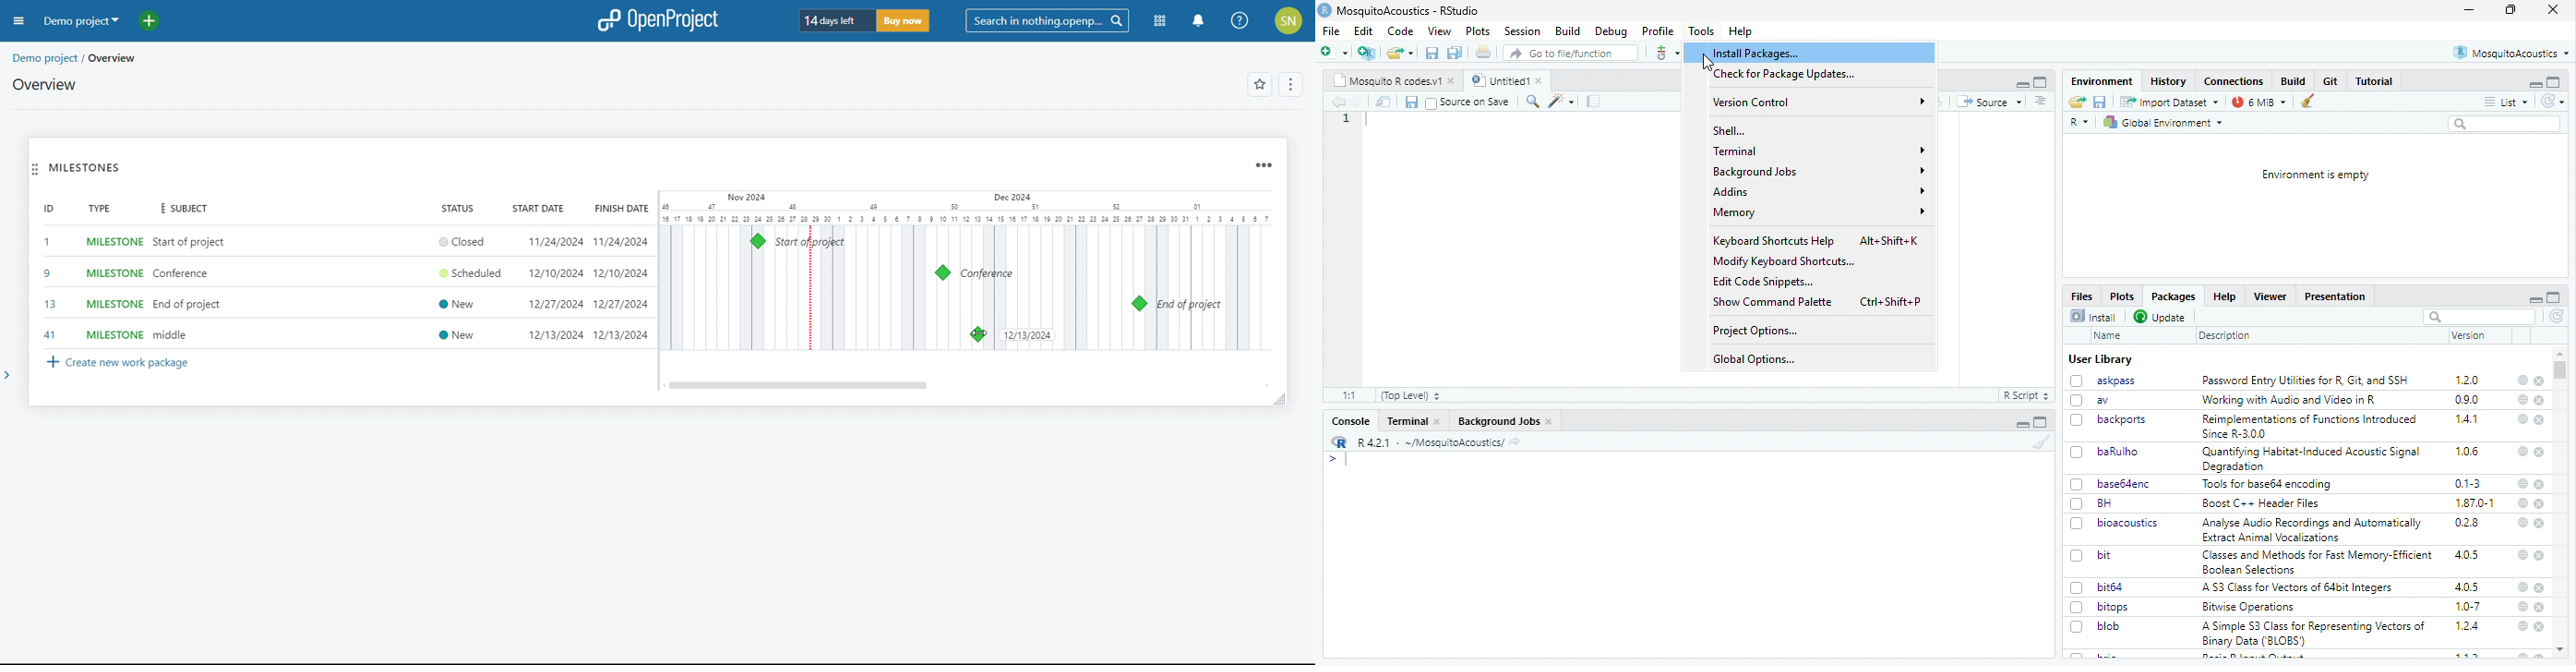 The height and width of the screenshot is (672, 2576). Describe the element at coordinates (2171, 103) in the screenshot. I see `Import Dataset` at that location.